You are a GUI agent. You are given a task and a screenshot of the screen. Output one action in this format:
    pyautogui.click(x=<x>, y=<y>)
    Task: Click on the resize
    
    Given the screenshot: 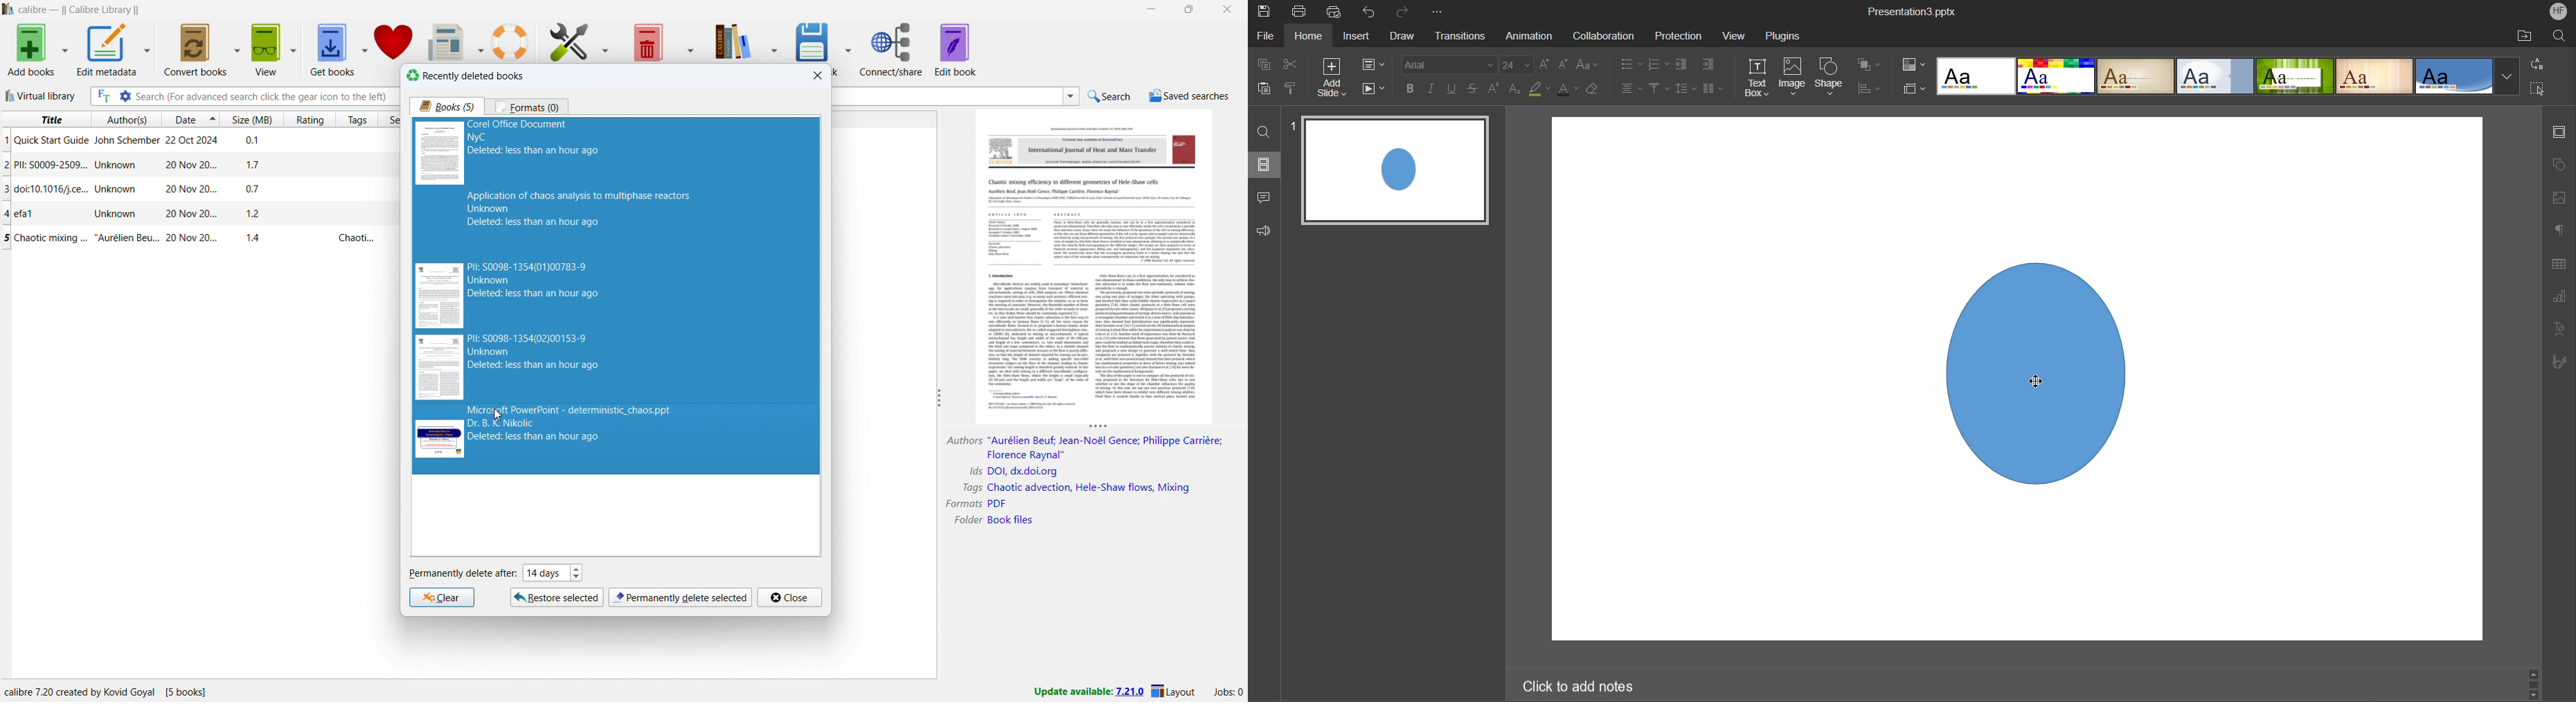 What is the action you would take?
    pyautogui.click(x=938, y=398)
    